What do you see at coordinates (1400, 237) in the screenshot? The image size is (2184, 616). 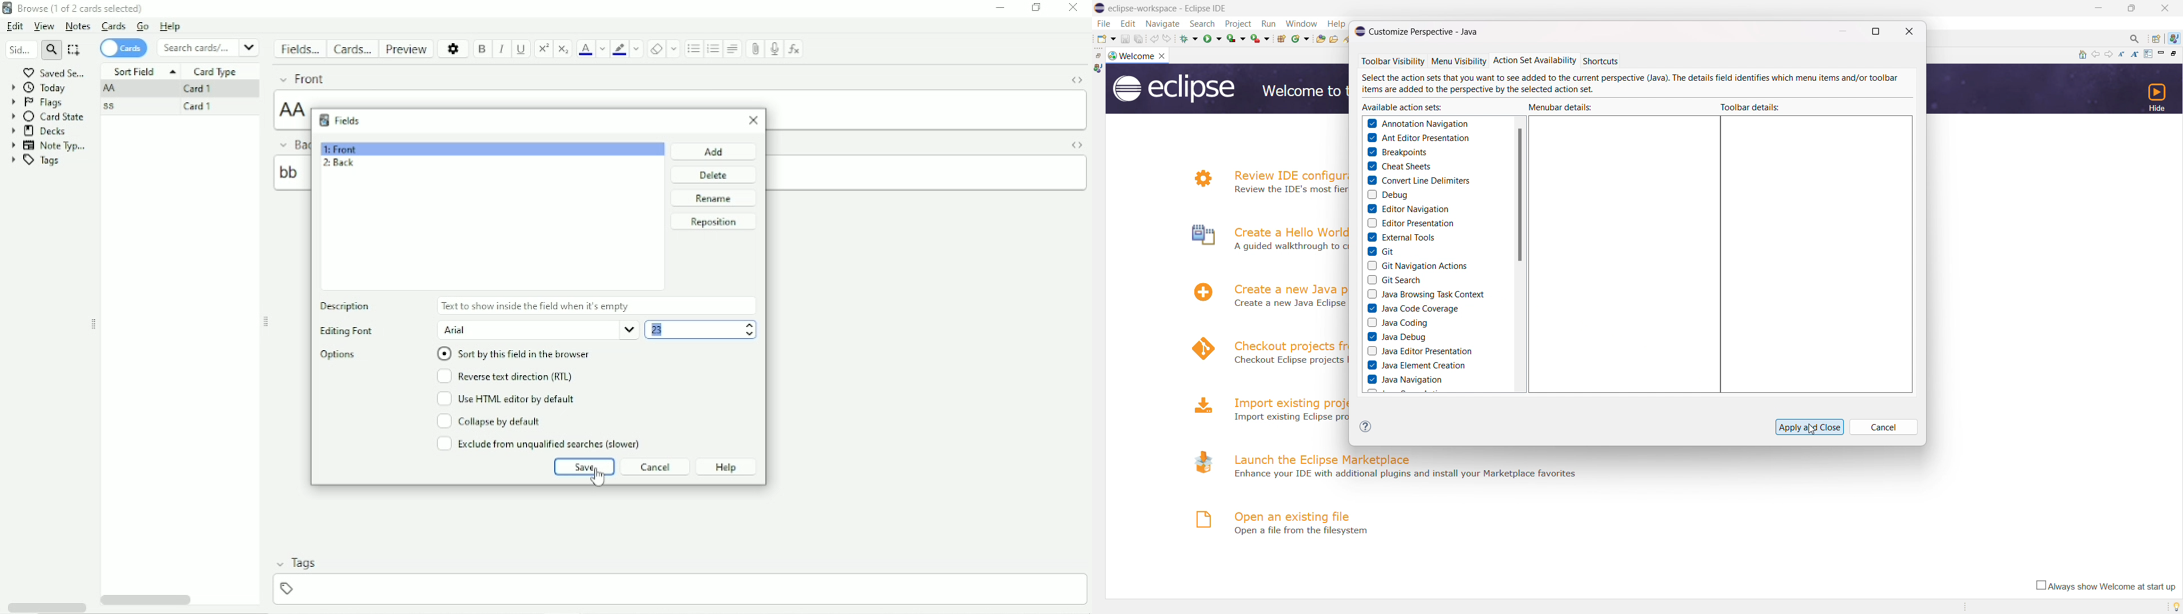 I see `external tools` at bounding box center [1400, 237].